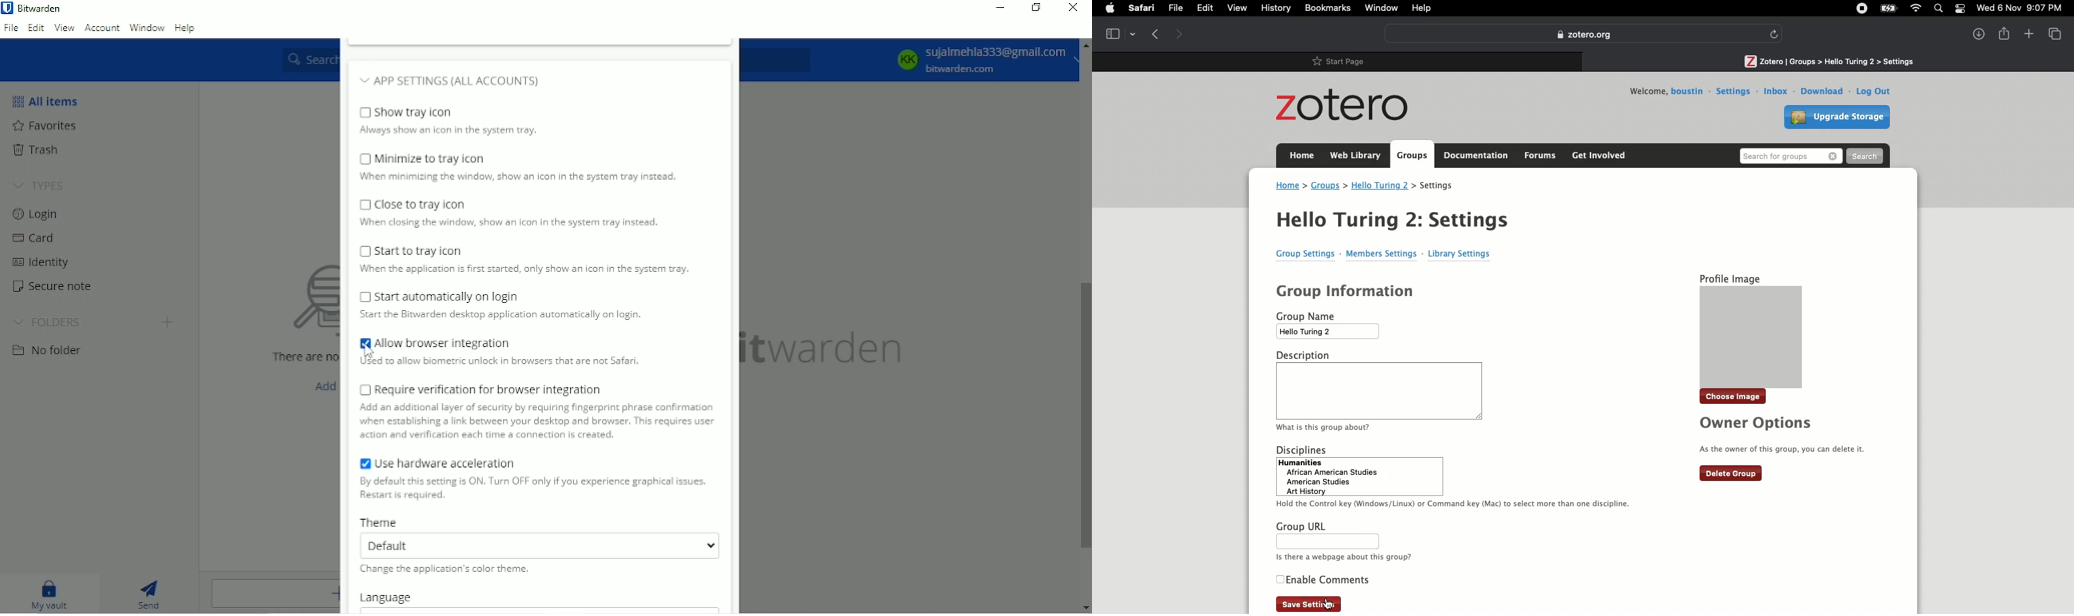  Describe the element at coordinates (1939, 8) in the screenshot. I see `Search` at that location.